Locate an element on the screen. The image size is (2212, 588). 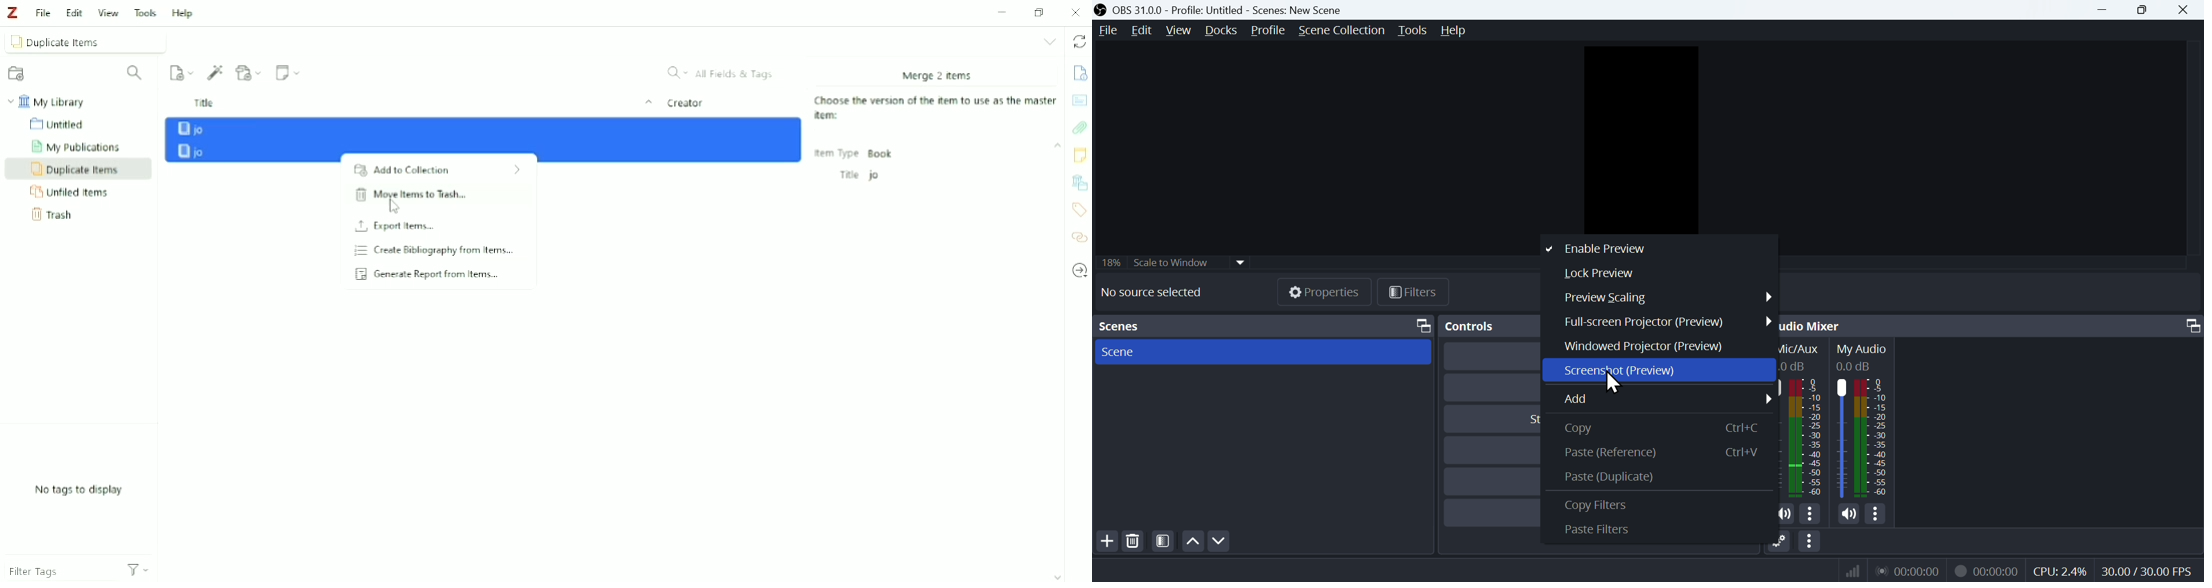
Controls is located at coordinates (1485, 327).